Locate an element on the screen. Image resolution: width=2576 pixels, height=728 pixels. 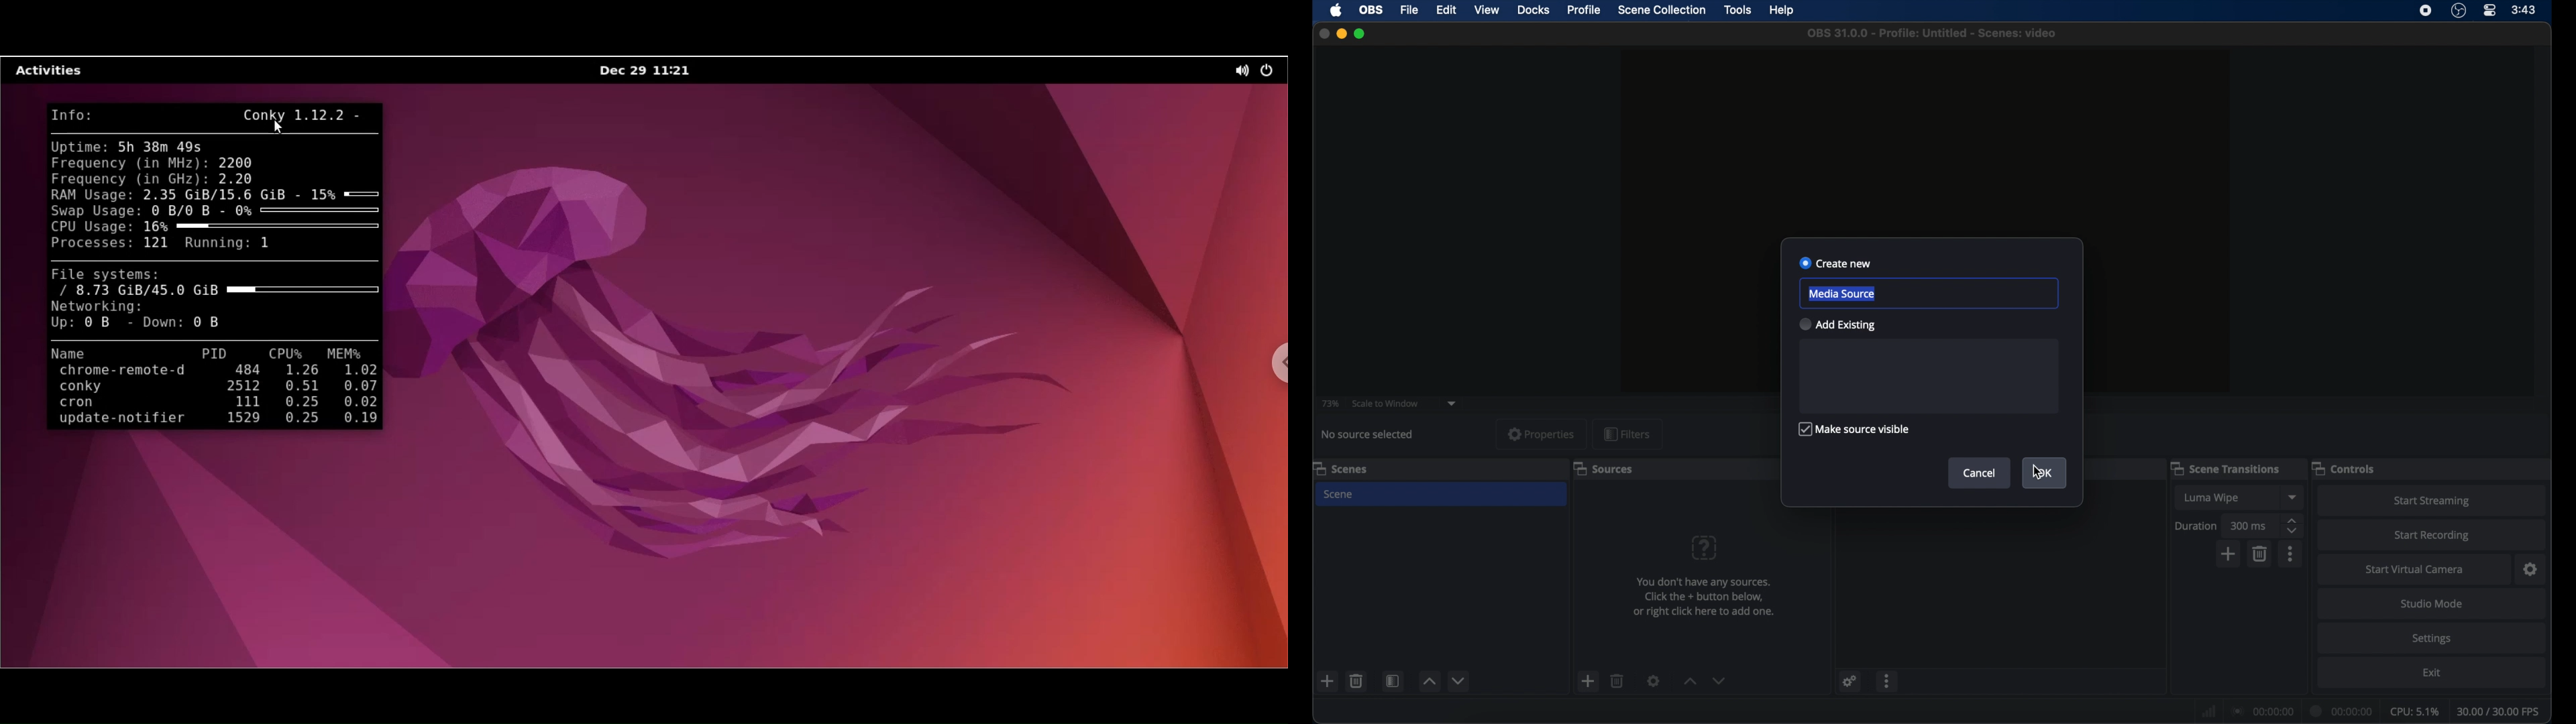
3:43 is located at coordinates (2524, 10).